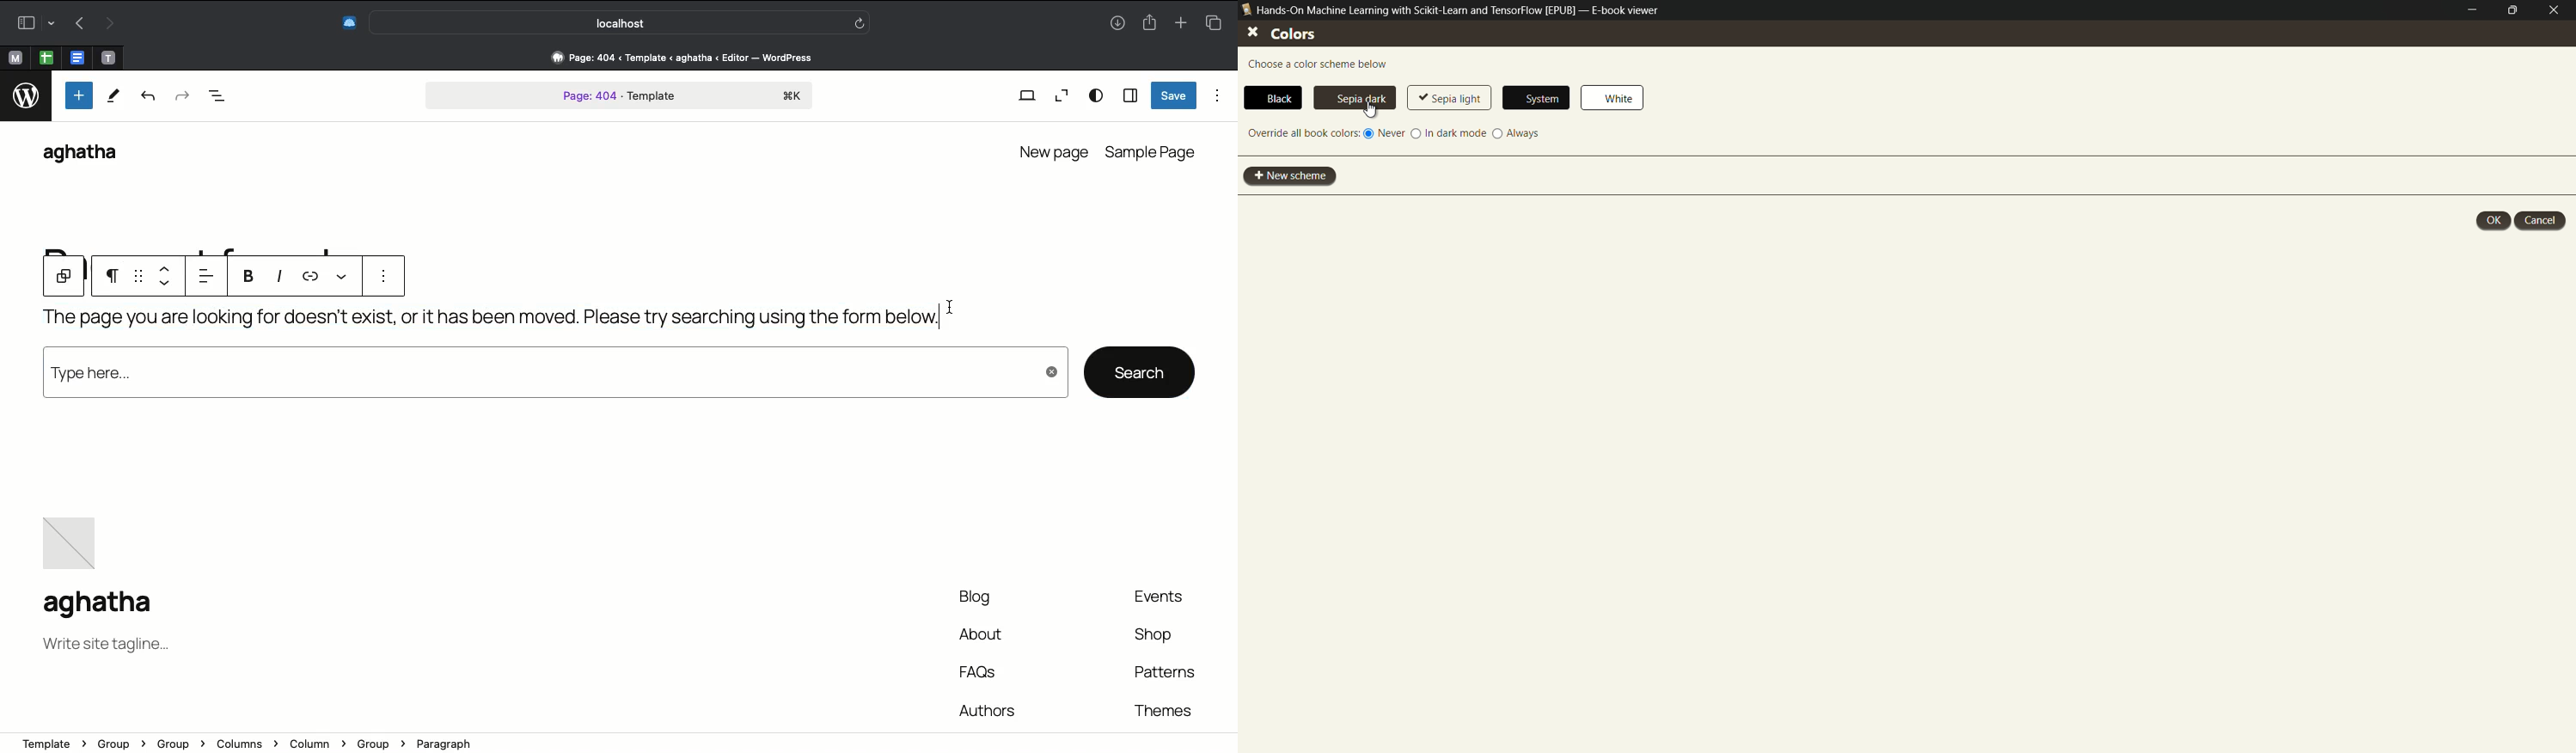 The width and height of the screenshot is (2576, 756). Describe the element at coordinates (1314, 63) in the screenshot. I see `choose a color scheme below` at that location.